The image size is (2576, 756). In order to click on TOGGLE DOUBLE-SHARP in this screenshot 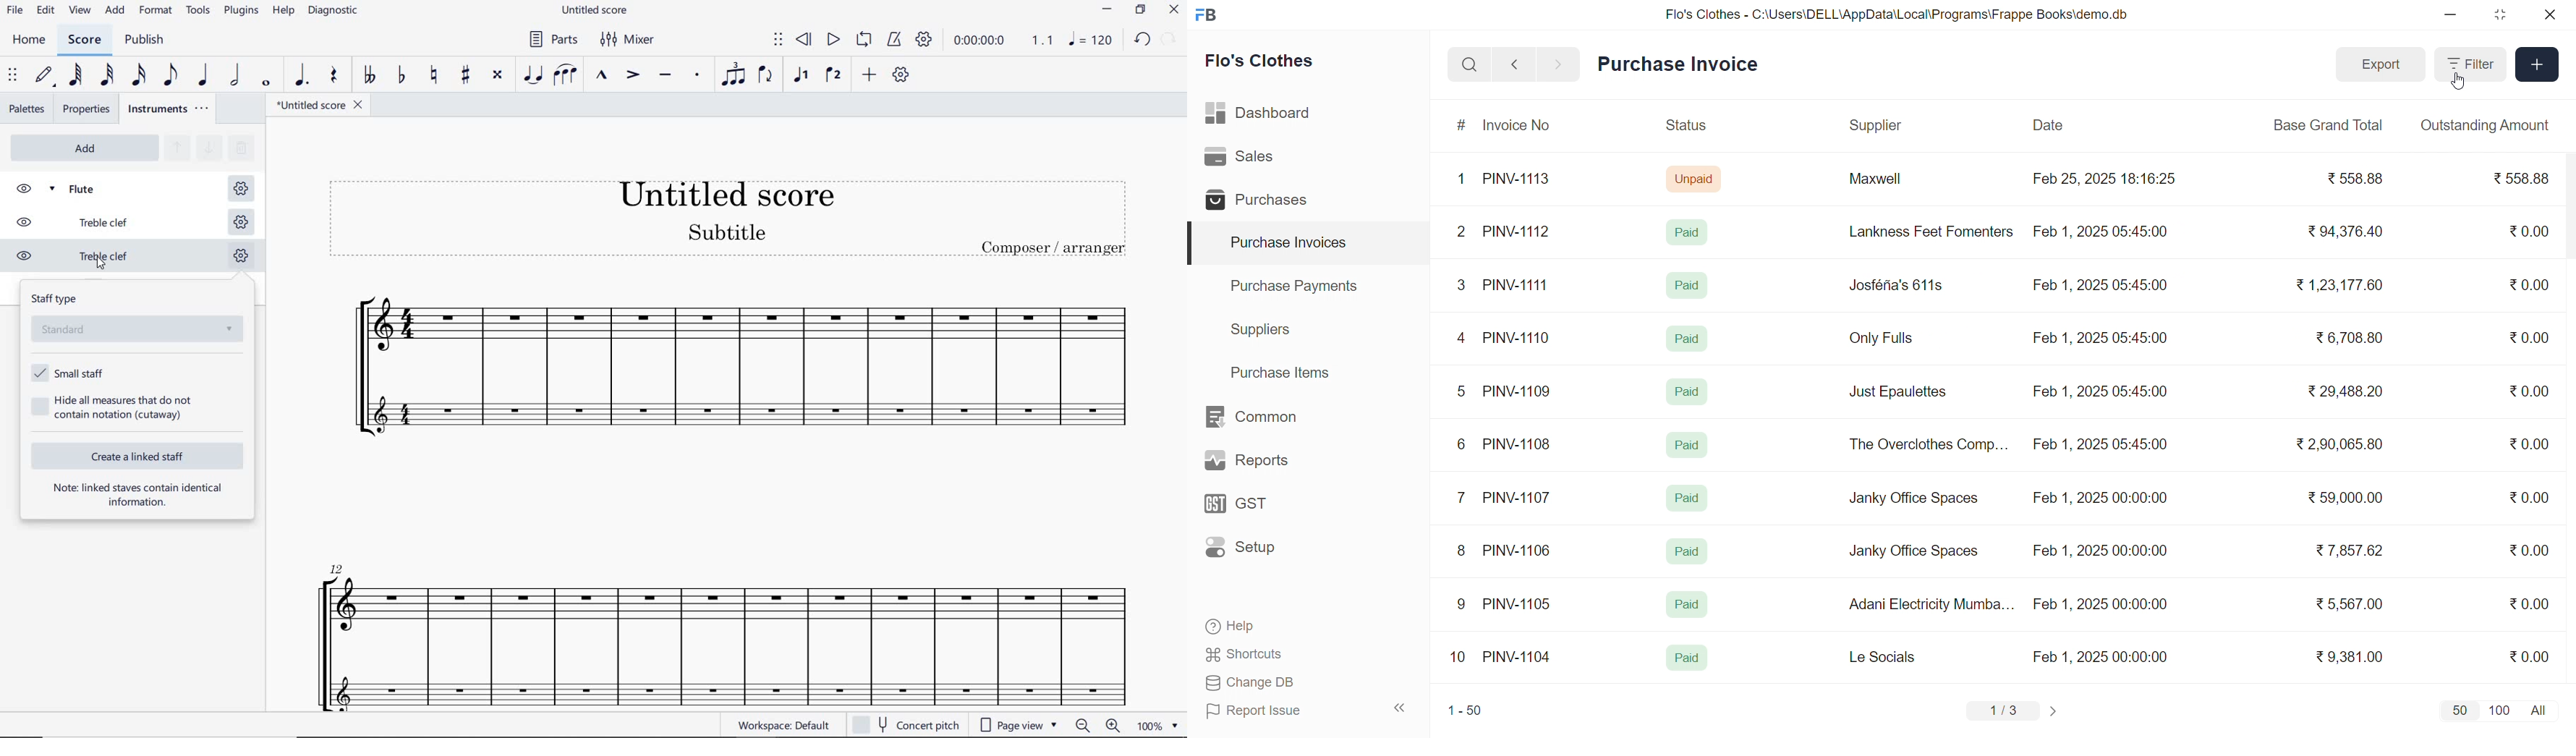, I will do `click(499, 76)`.